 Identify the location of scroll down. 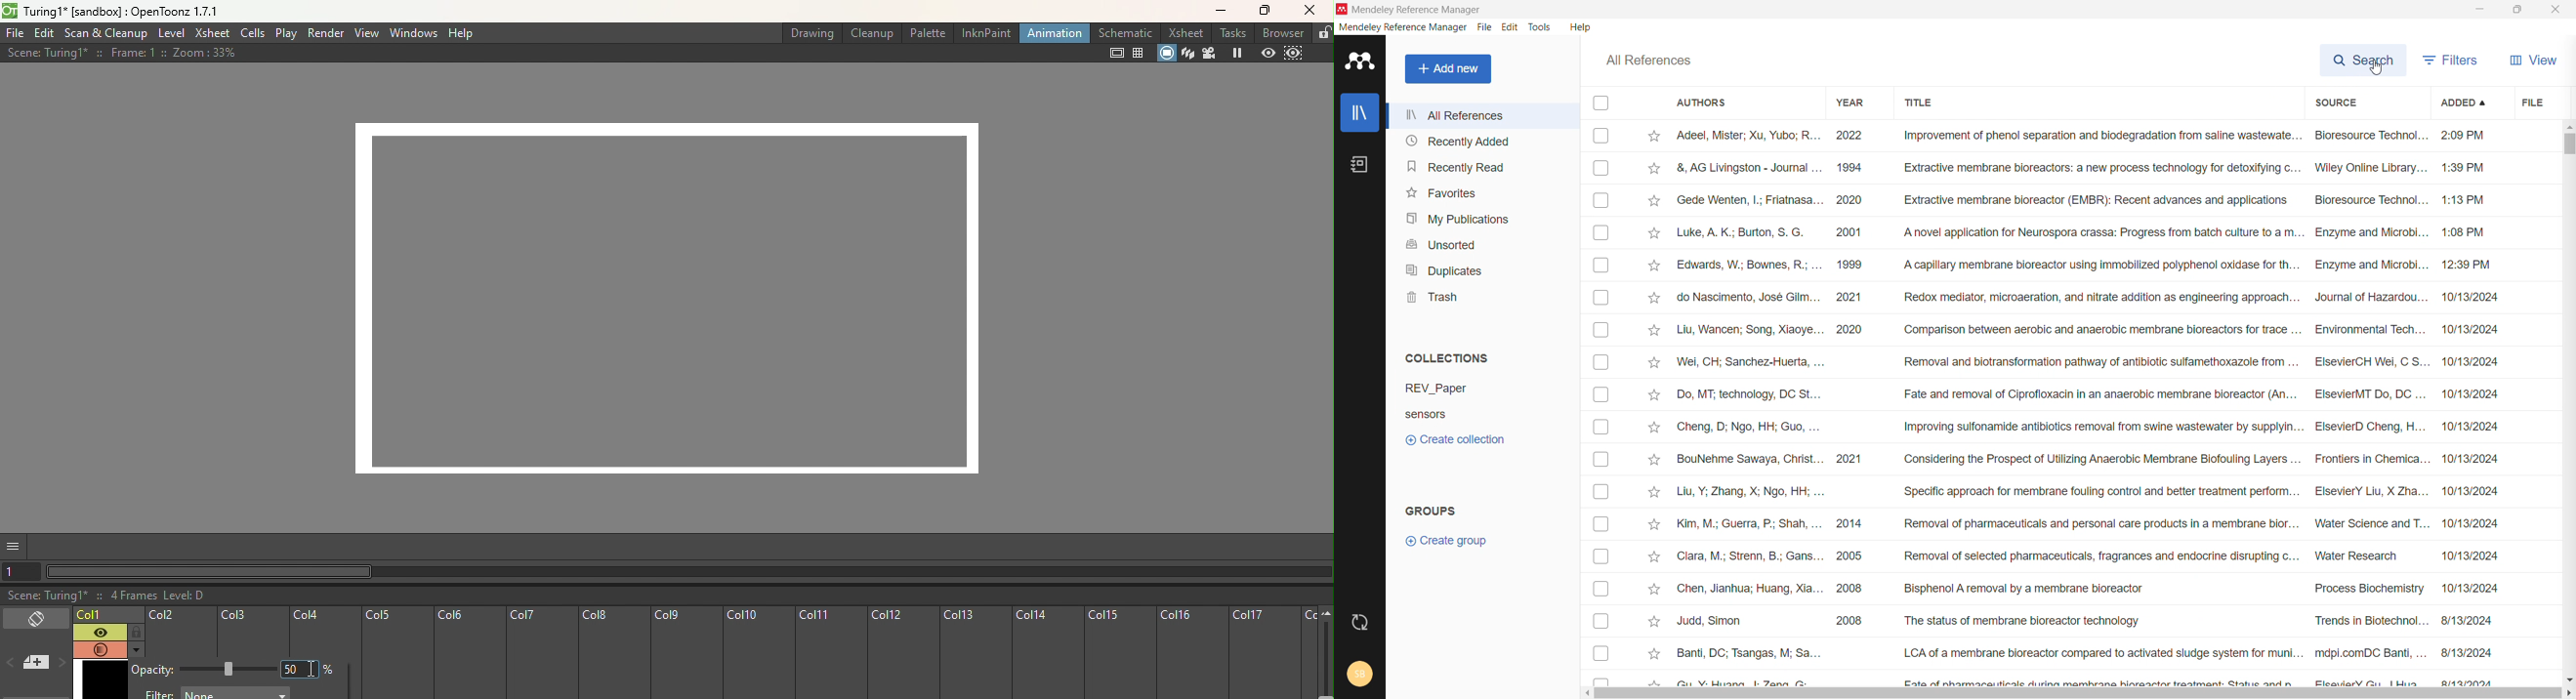
(2569, 677).